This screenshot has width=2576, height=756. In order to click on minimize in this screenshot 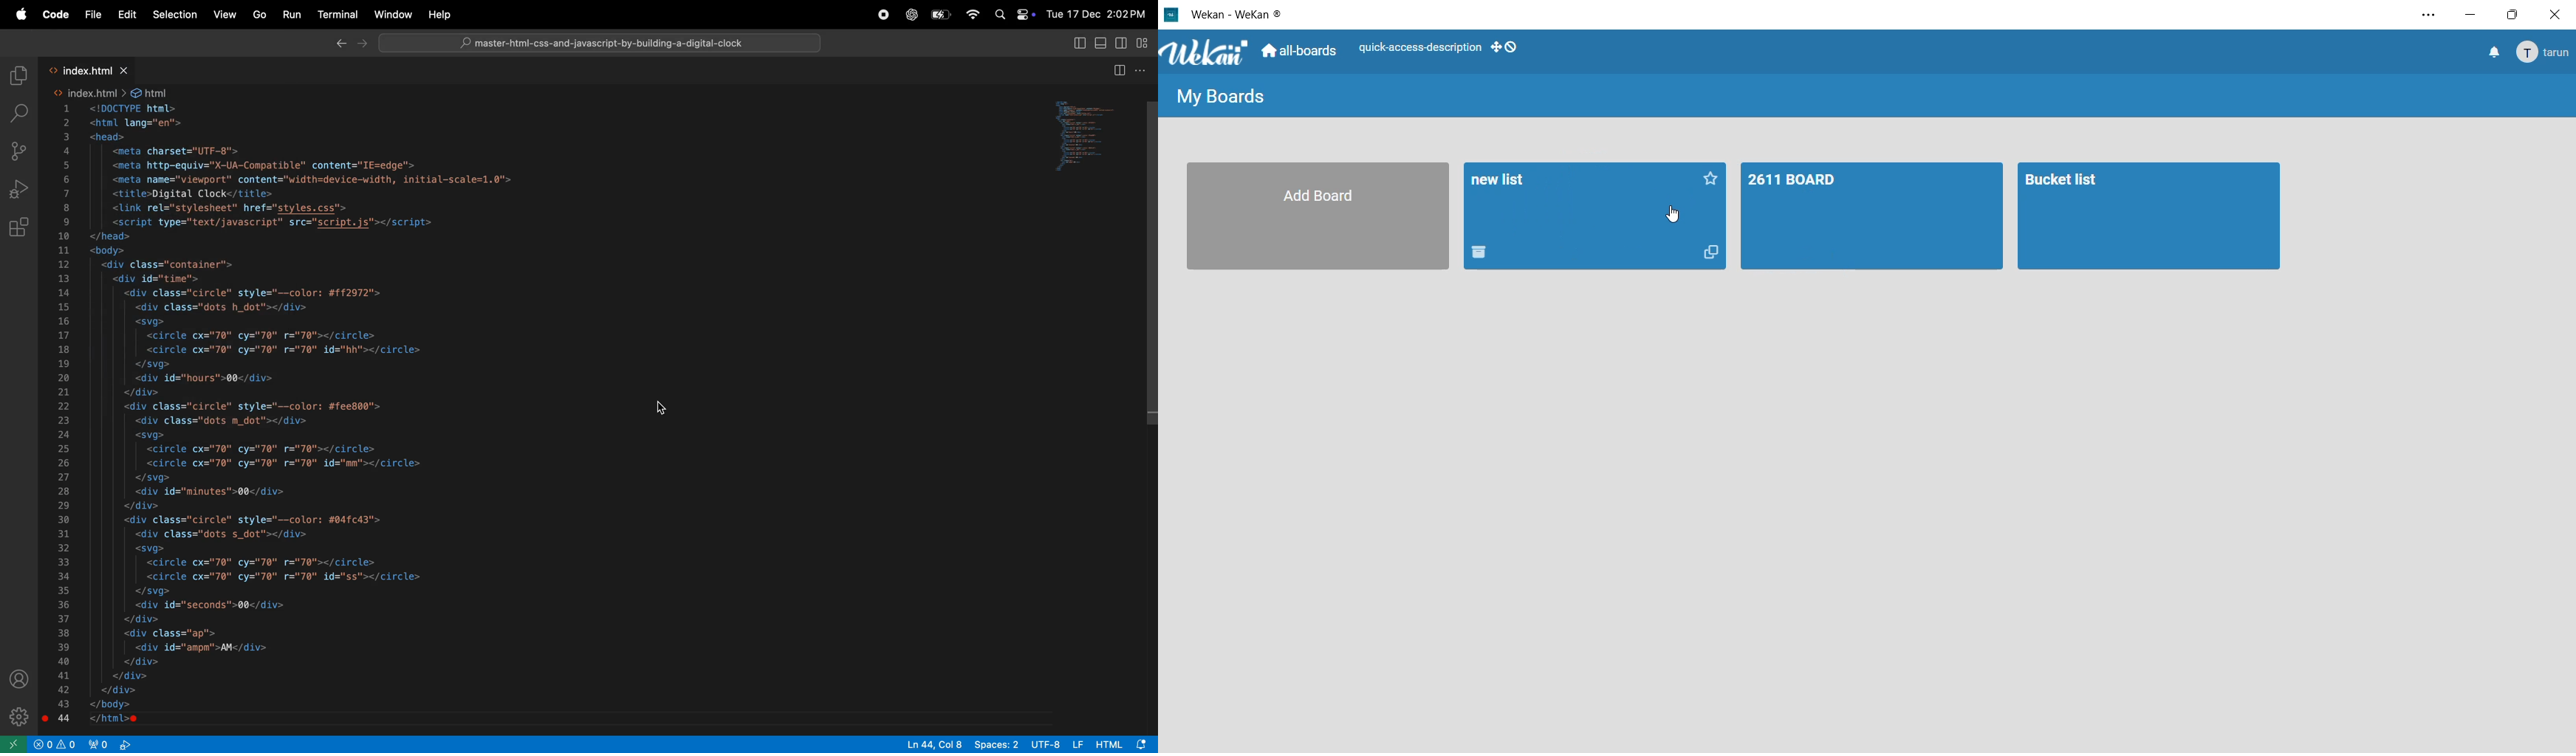, I will do `click(2473, 15)`.